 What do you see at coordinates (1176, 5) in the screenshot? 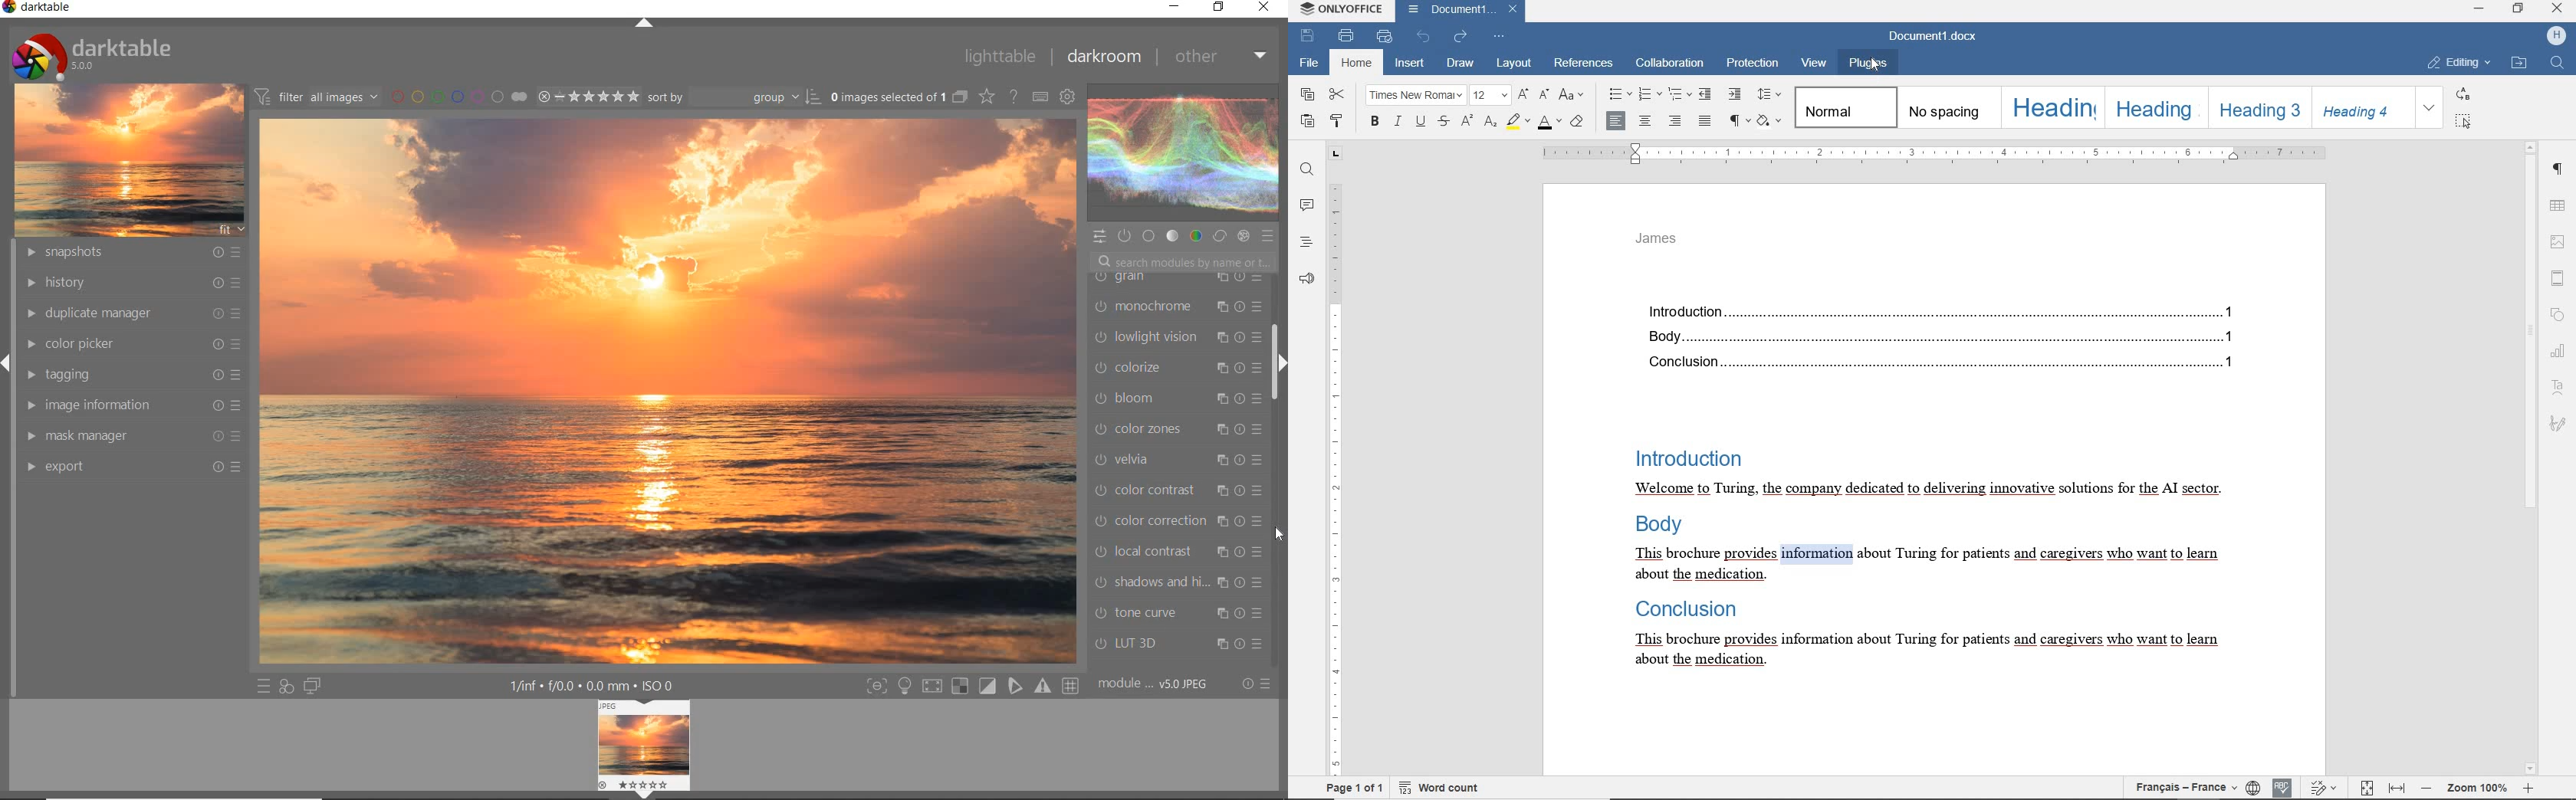
I see `minimize` at bounding box center [1176, 5].